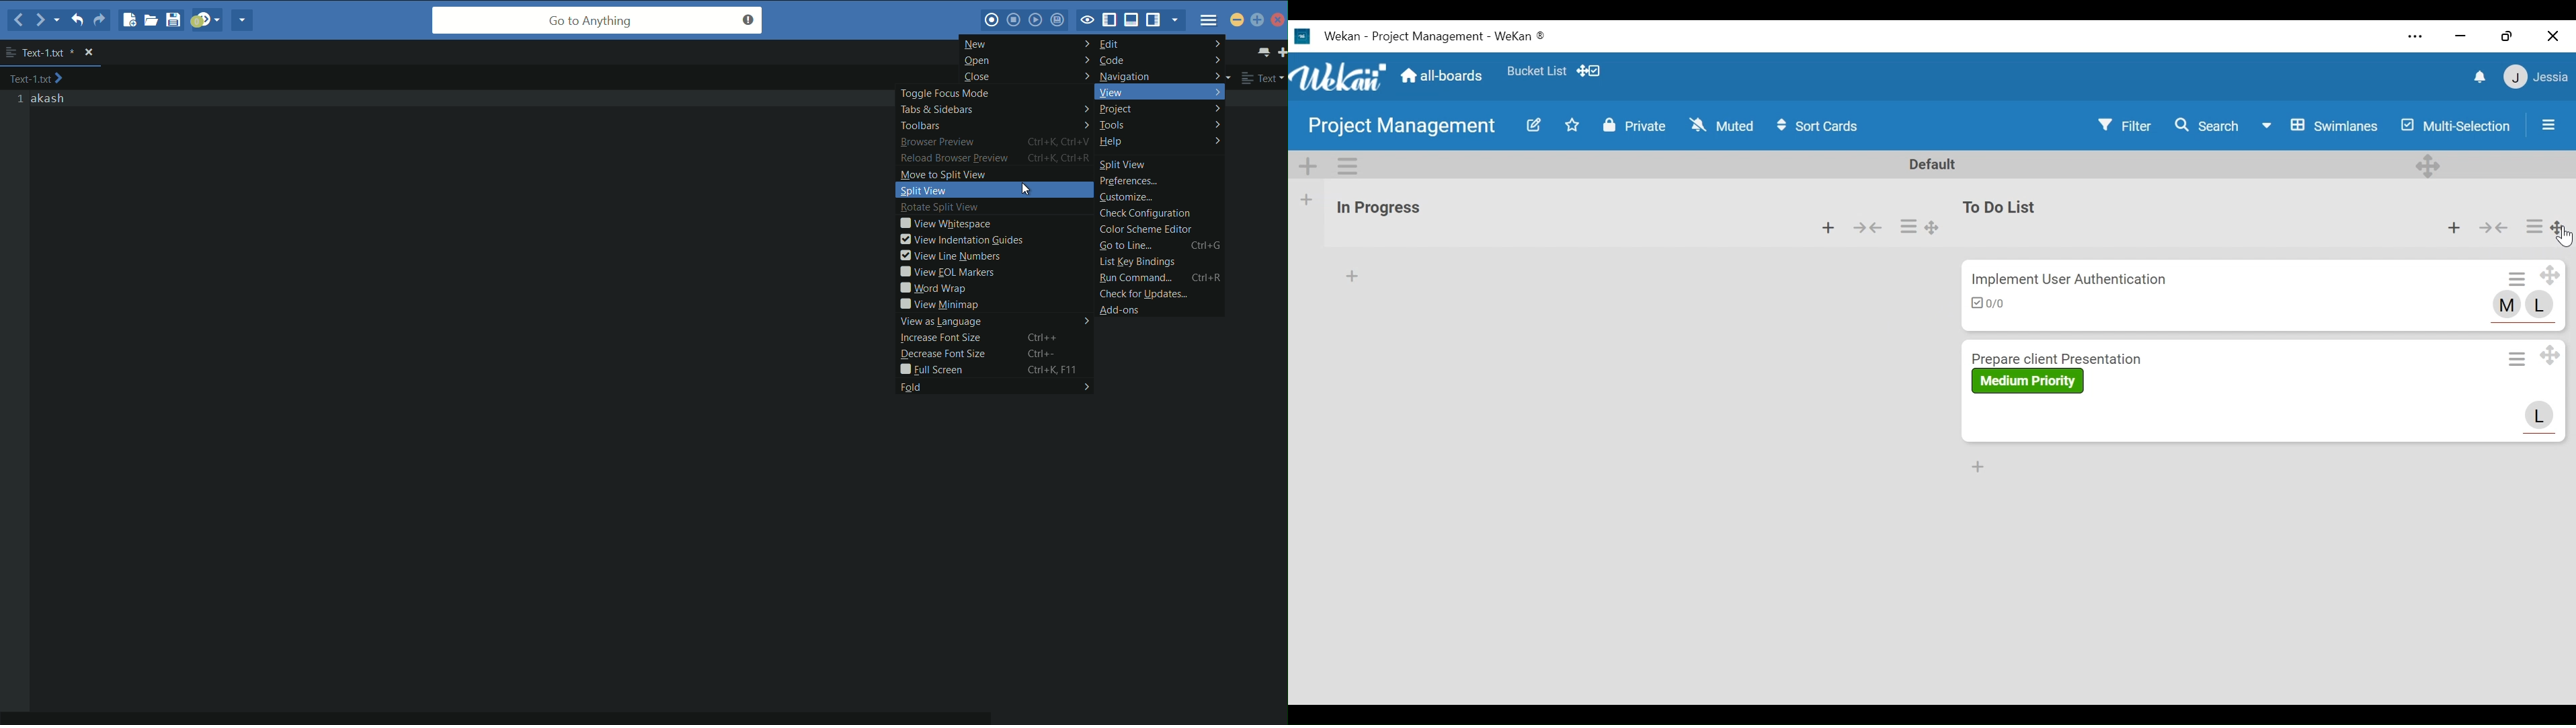 The height and width of the screenshot is (728, 2576). I want to click on Search, so click(2207, 126).